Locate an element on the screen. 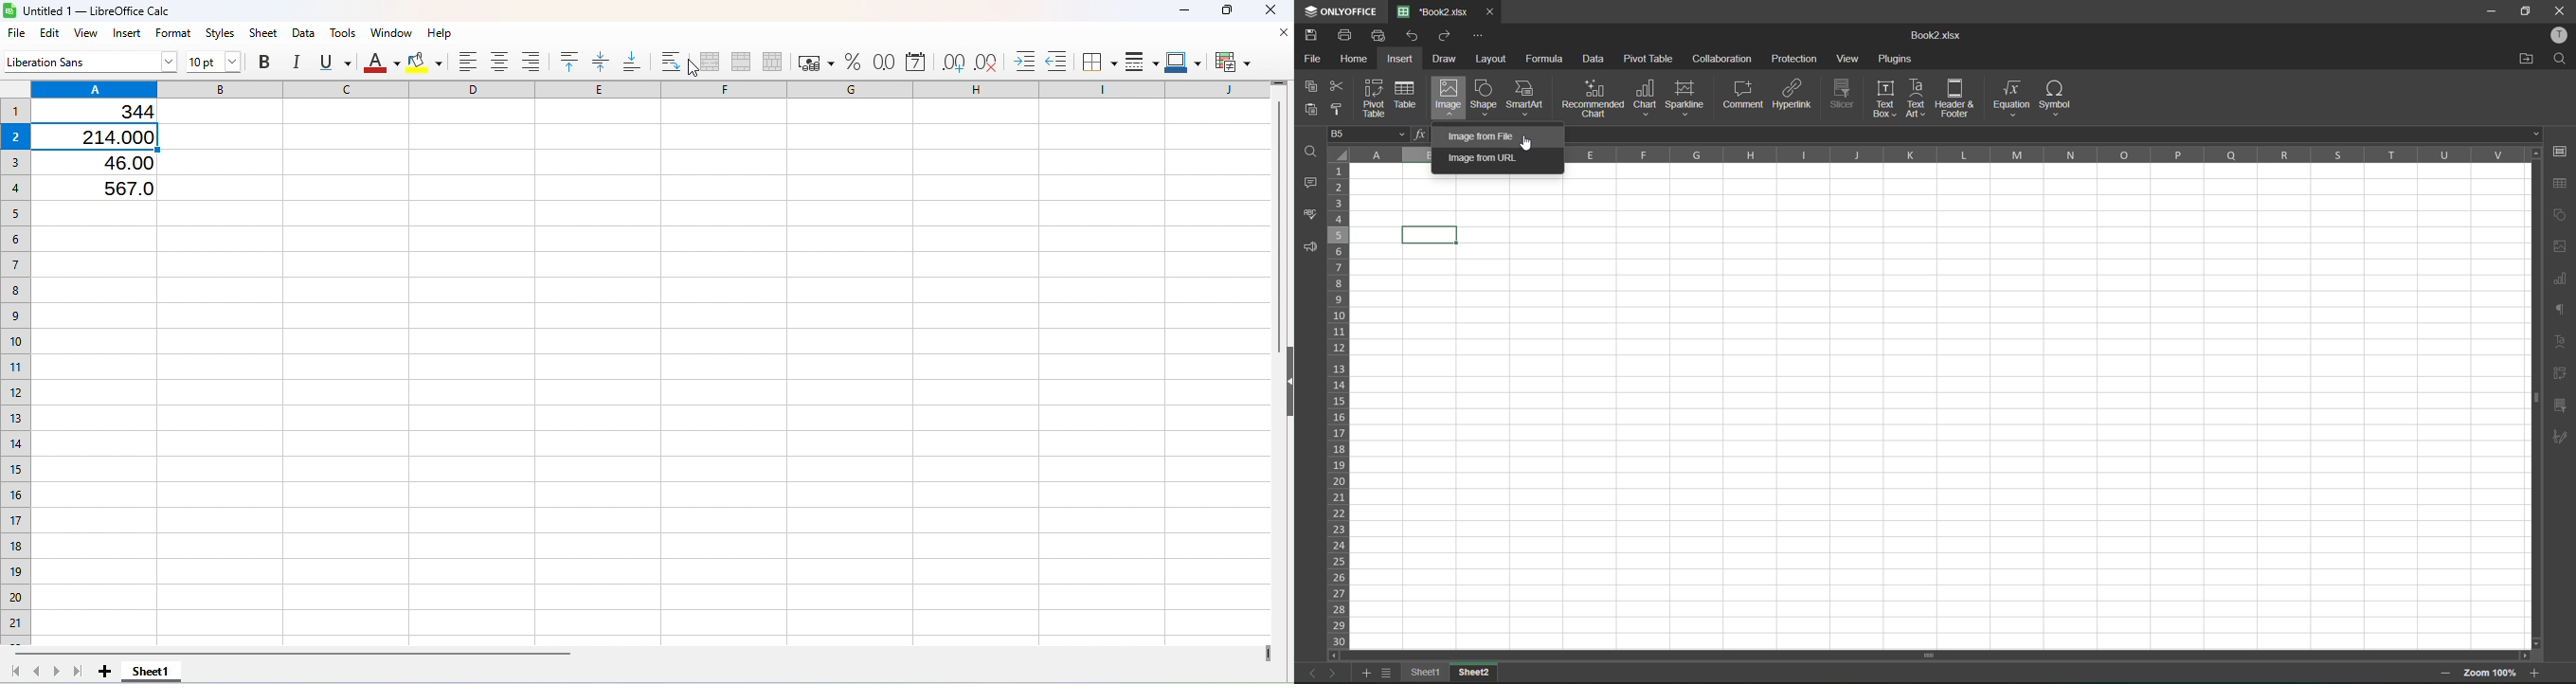 This screenshot has height=700, width=2576. Underline is located at coordinates (336, 60).